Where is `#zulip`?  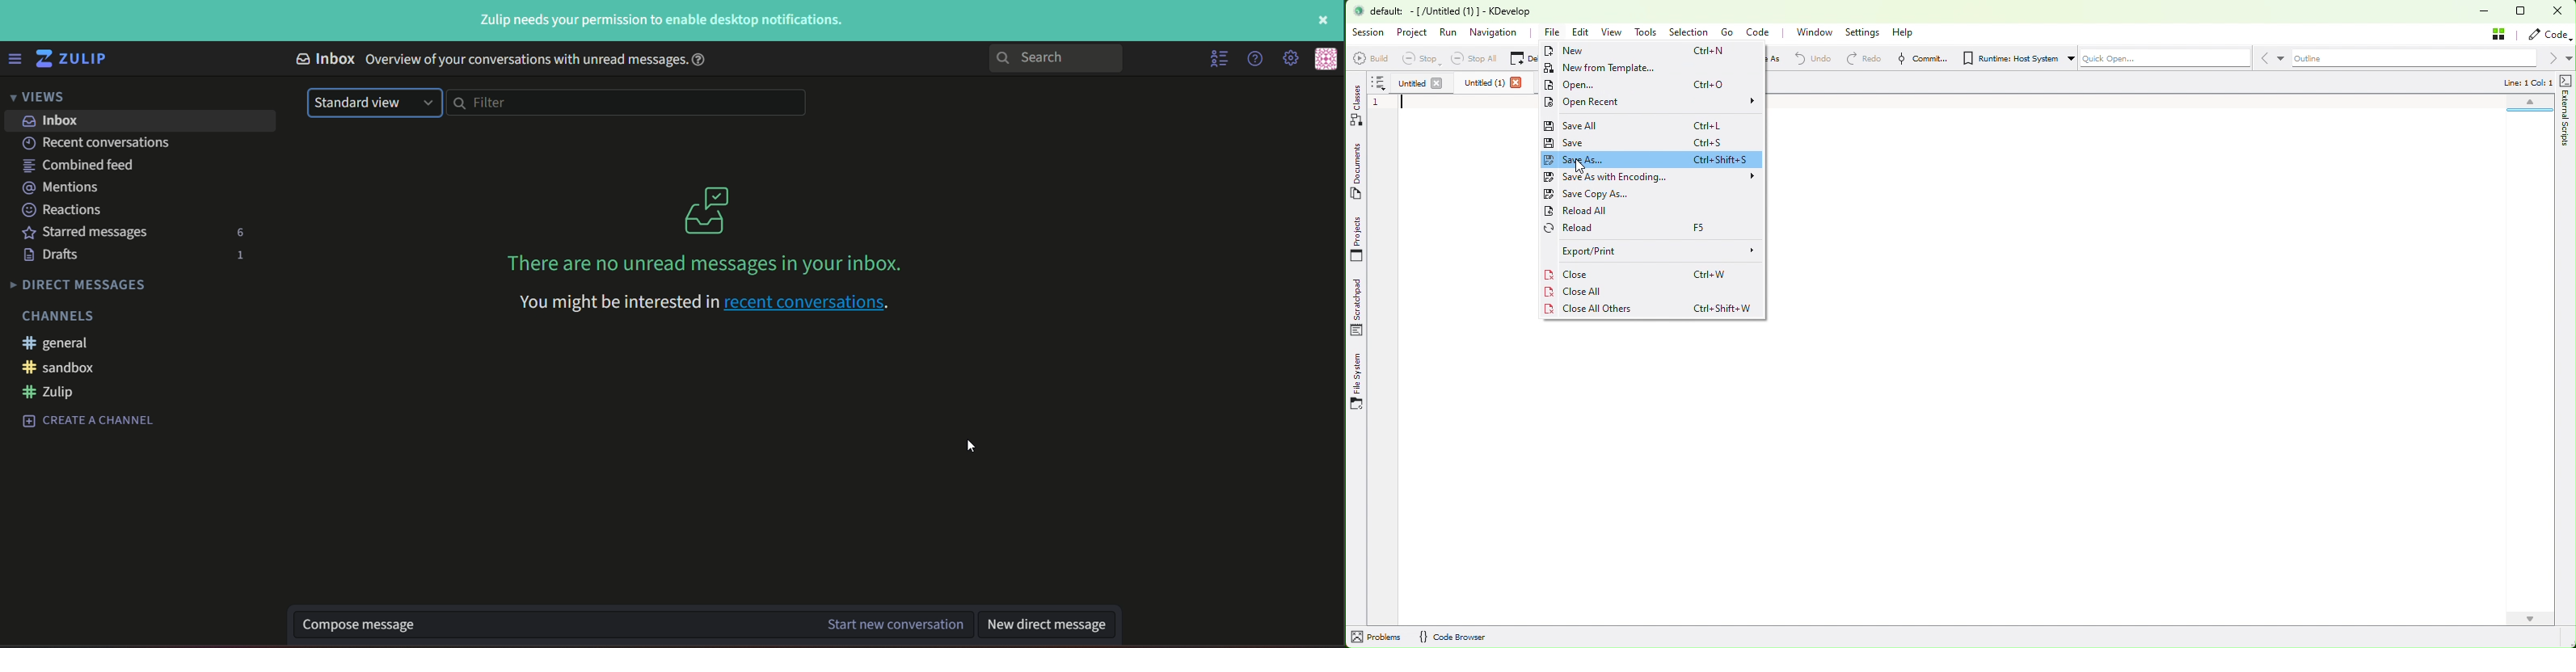 #zulip is located at coordinates (55, 391).